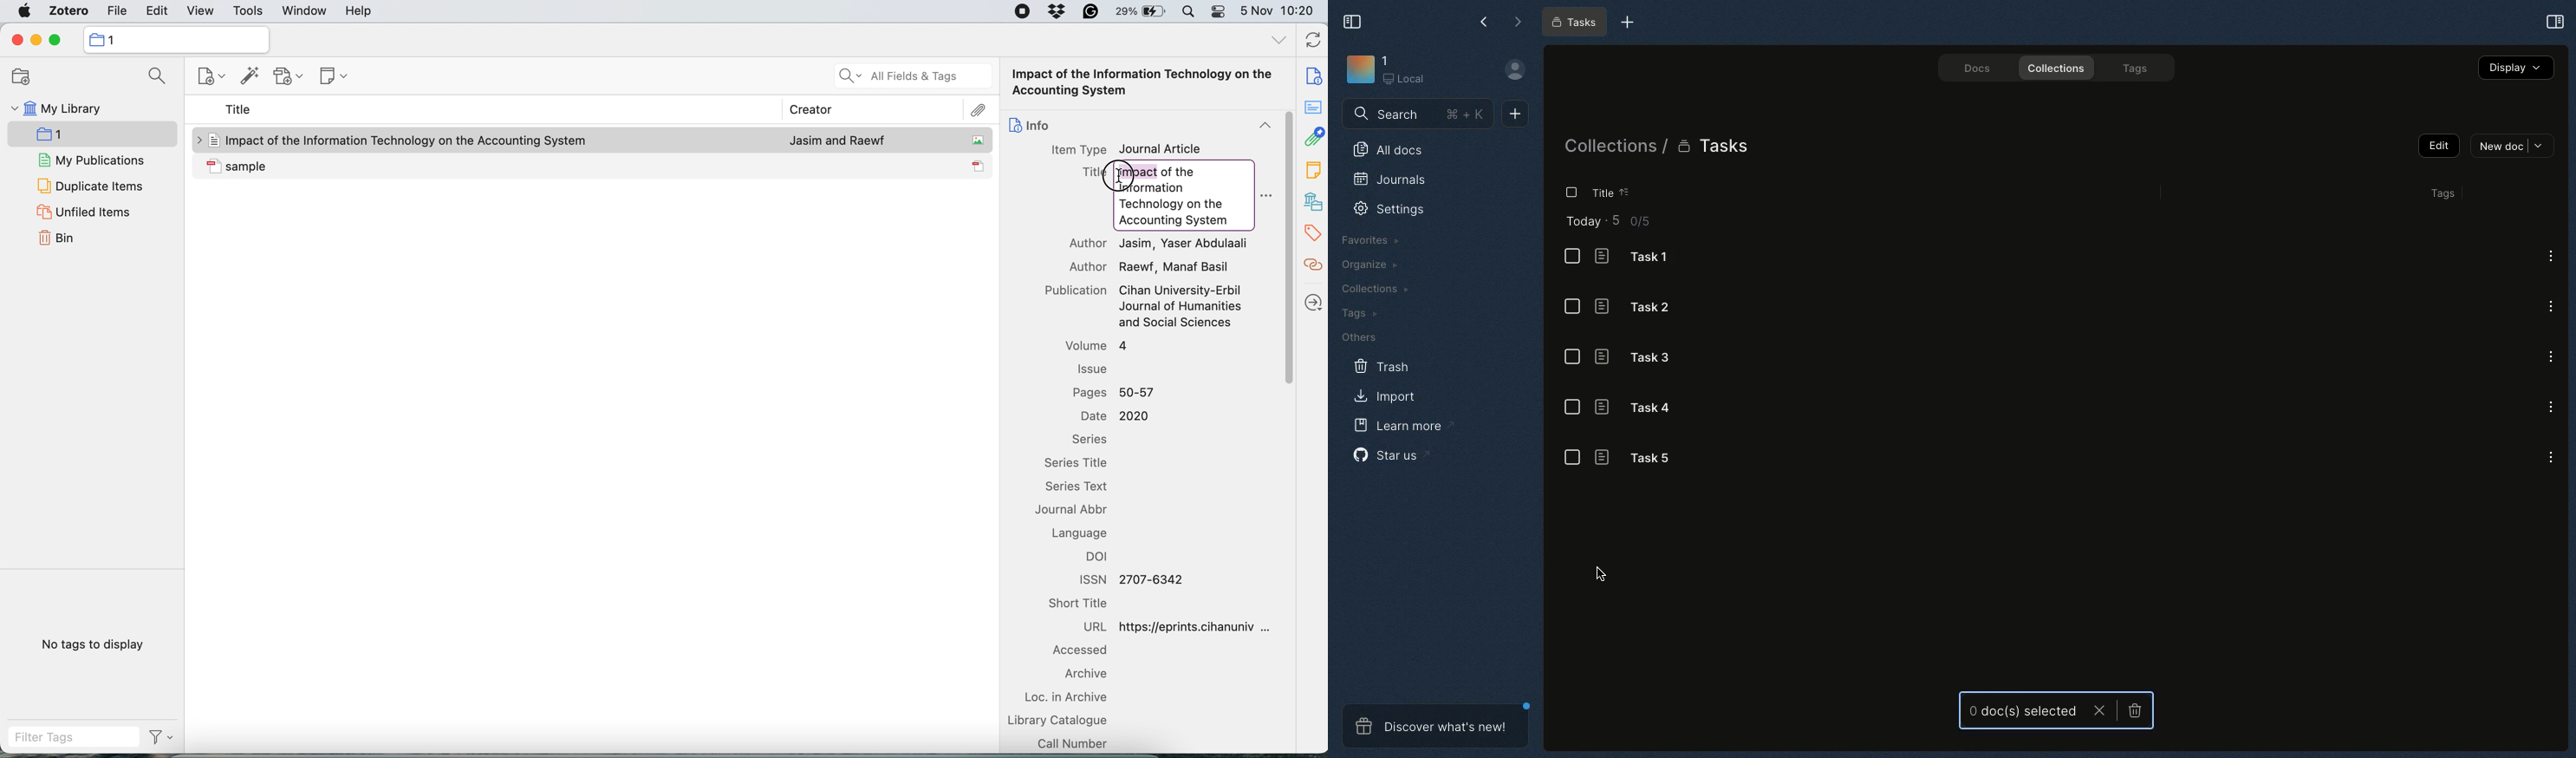  Describe the element at coordinates (1192, 12) in the screenshot. I see `spotlight search` at that location.